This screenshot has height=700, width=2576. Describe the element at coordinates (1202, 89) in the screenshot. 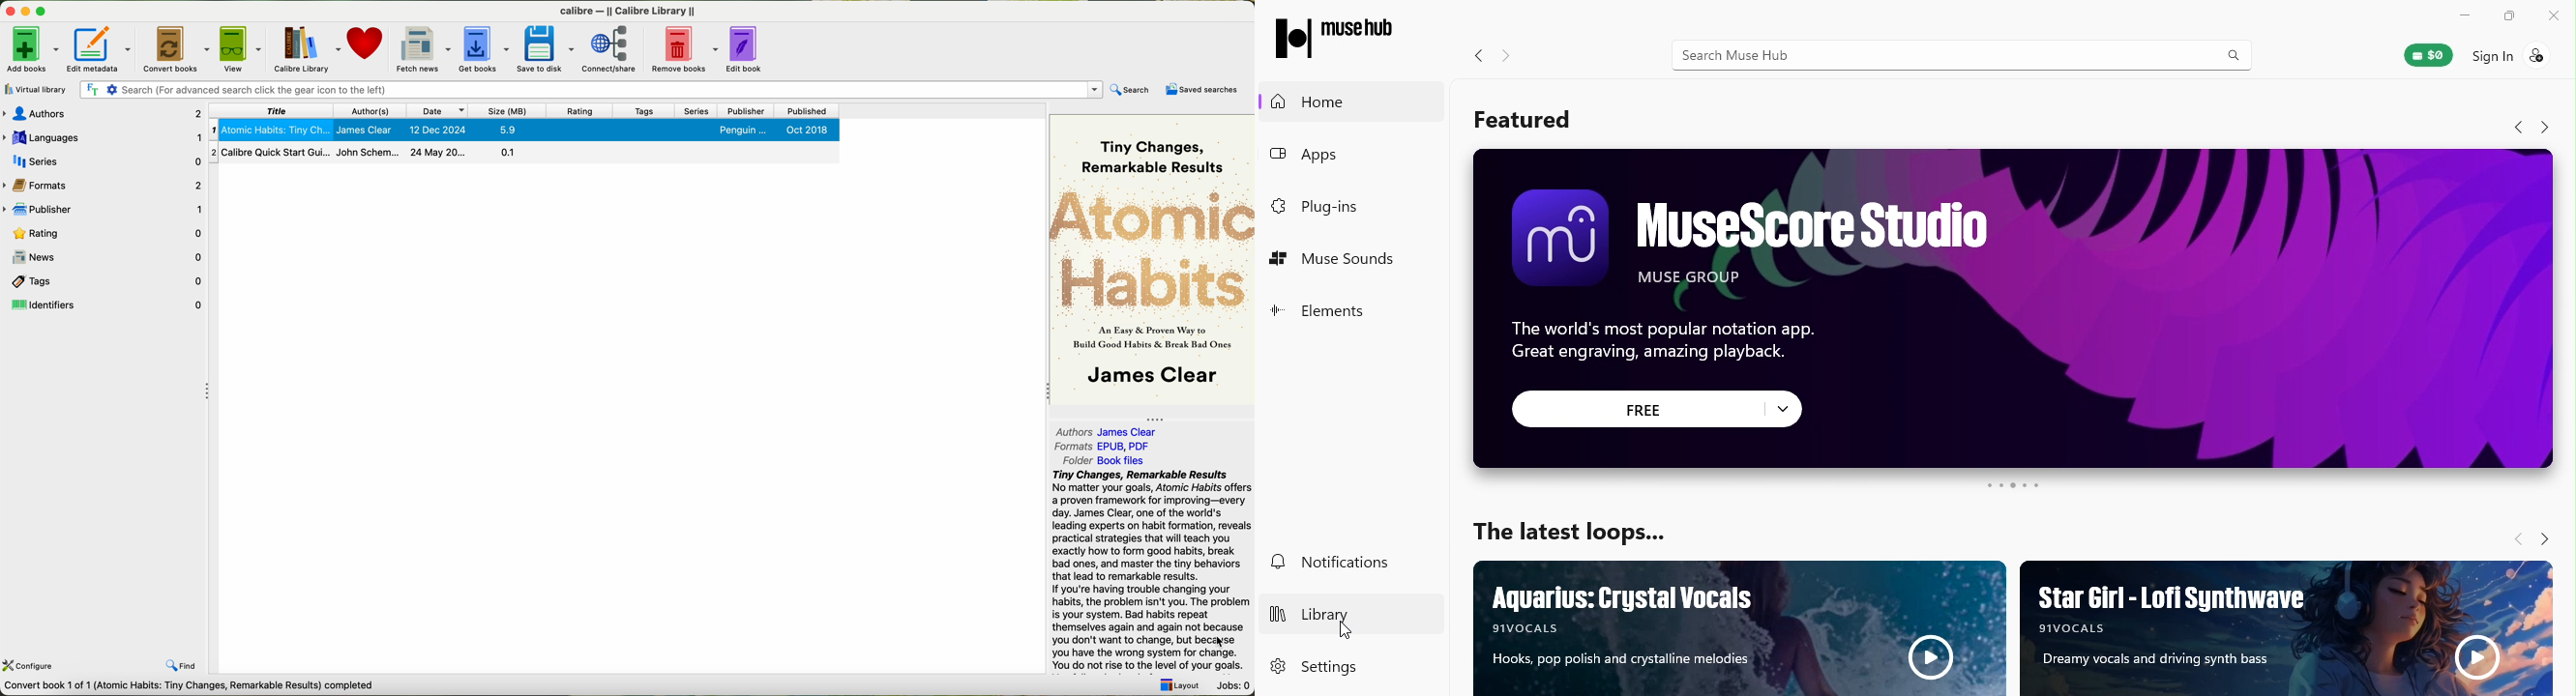

I see `saved searches` at that location.